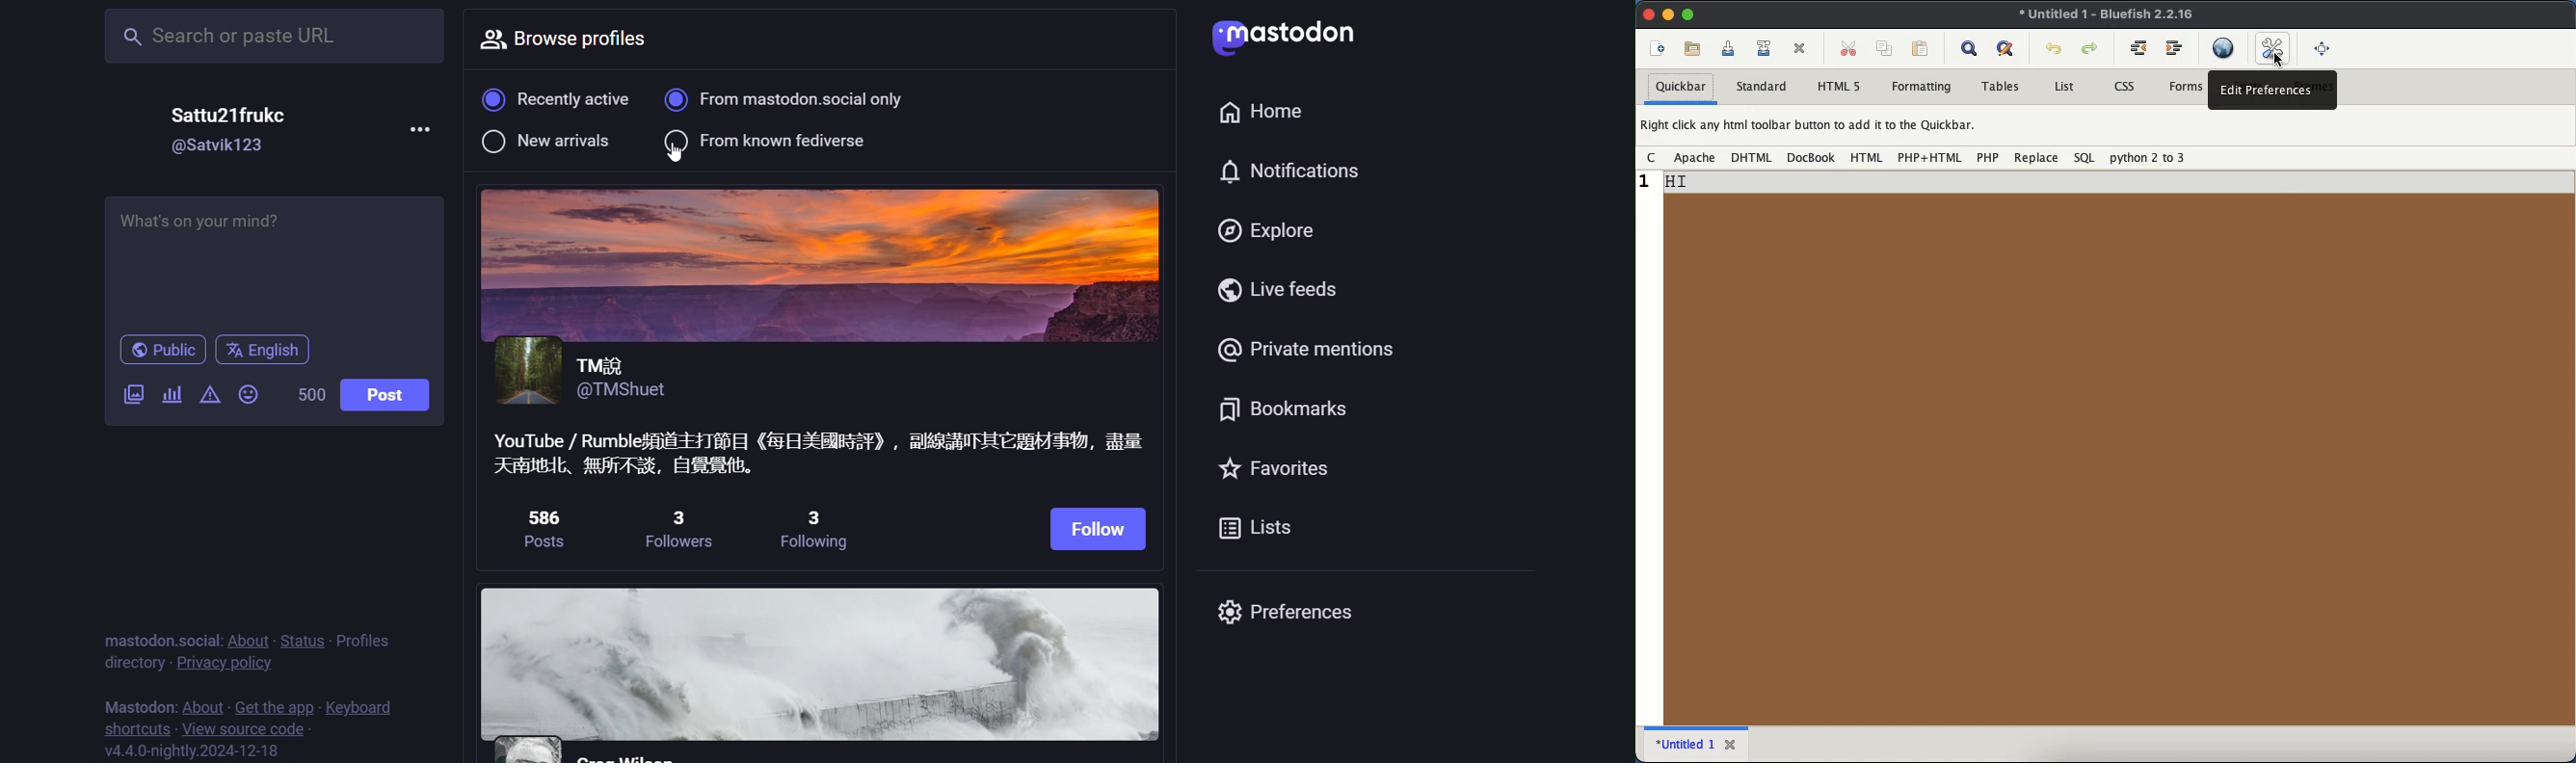  Describe the element at coordinates (245, 728) in the screenshot. I see `source code` at that location.